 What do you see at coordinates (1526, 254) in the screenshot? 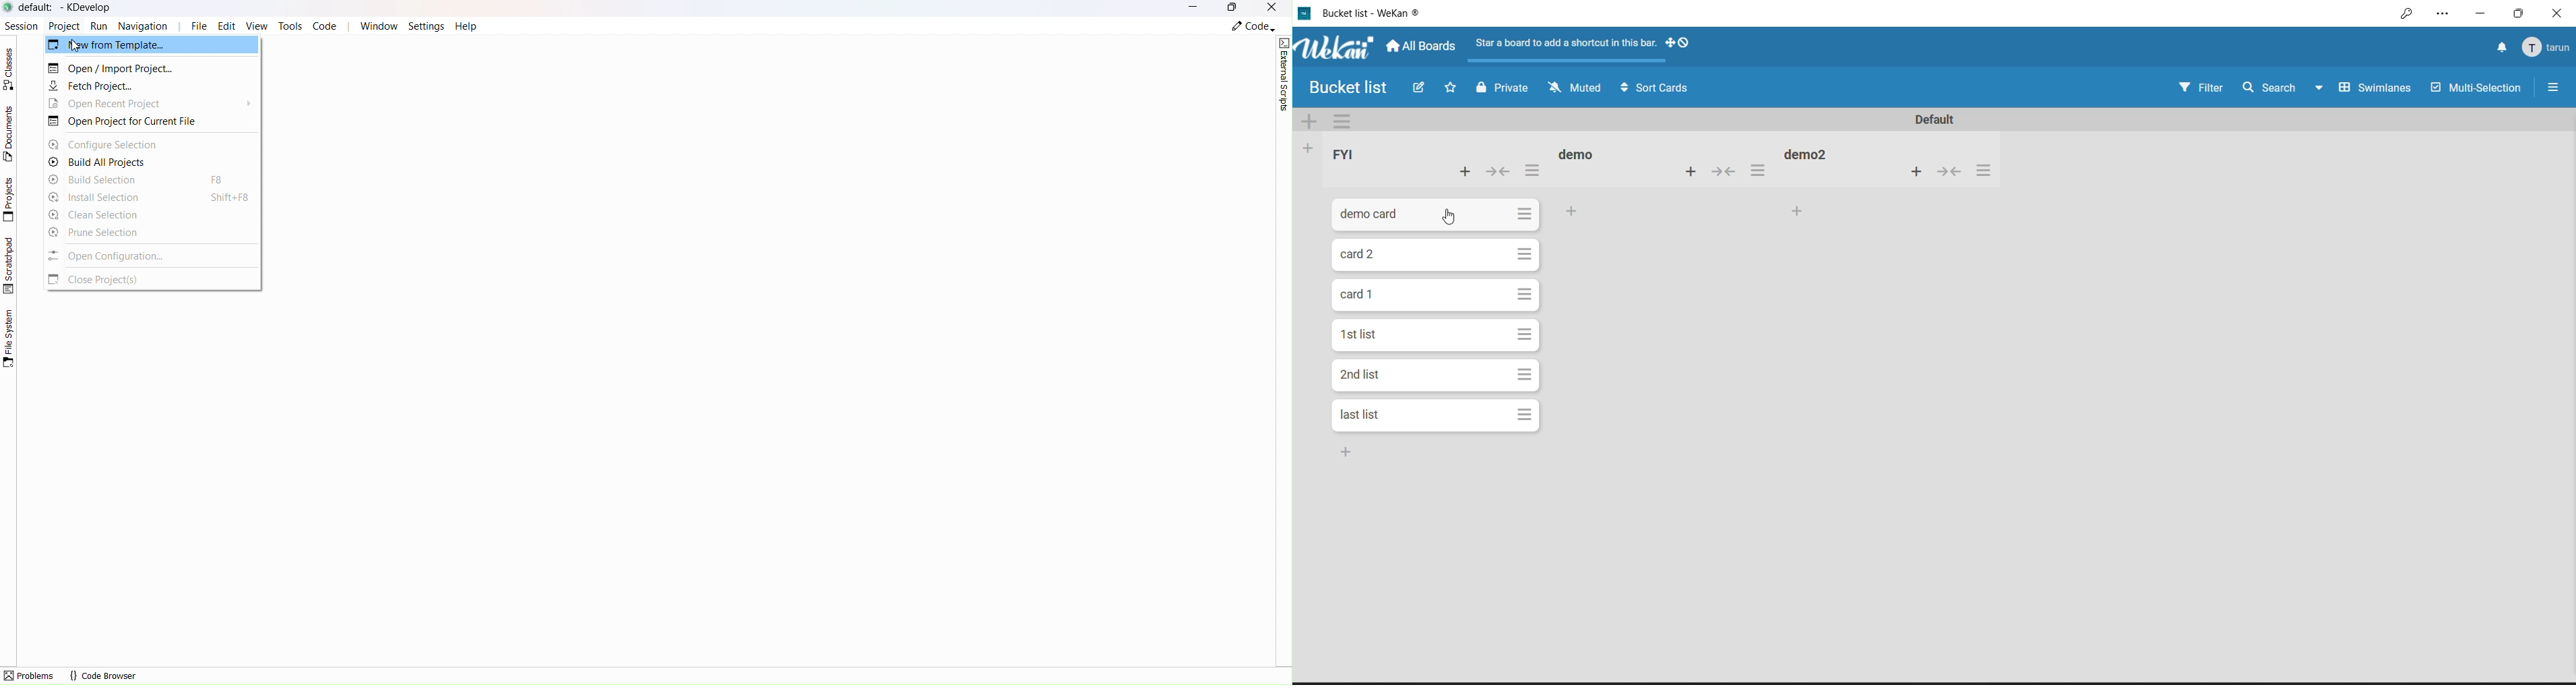
I see `card actions` at bounding box center [1526, 254].